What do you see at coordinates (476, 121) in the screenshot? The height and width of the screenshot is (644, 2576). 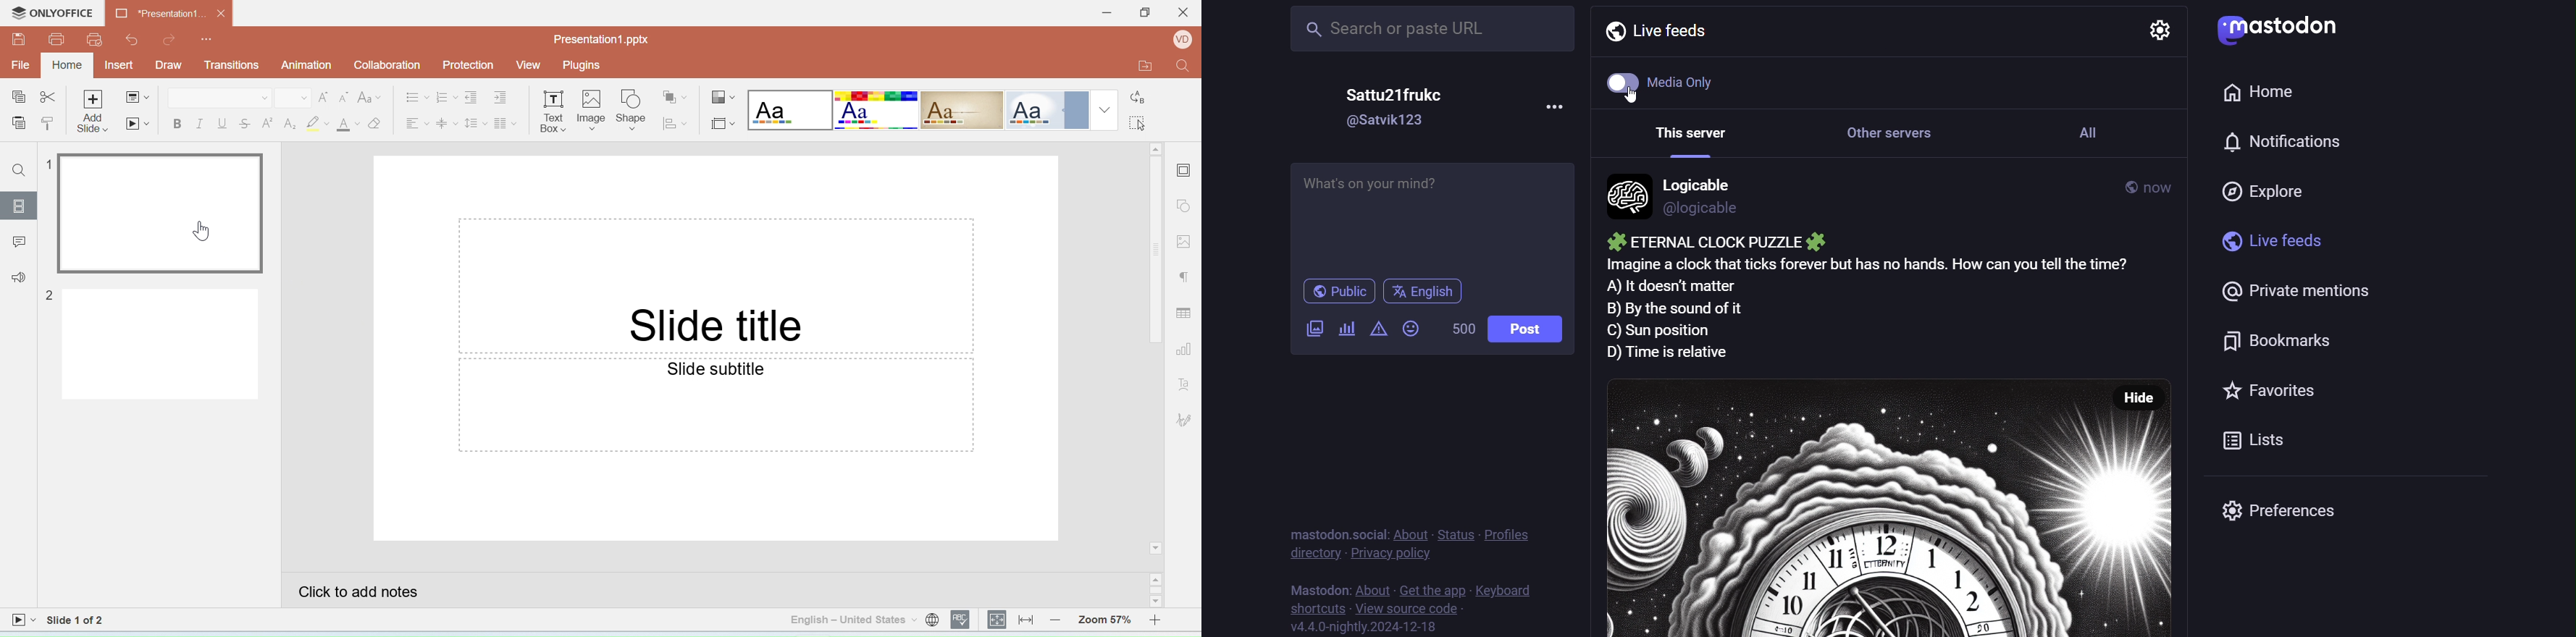 I see `Line spacing` at bounding box center [476, 121].